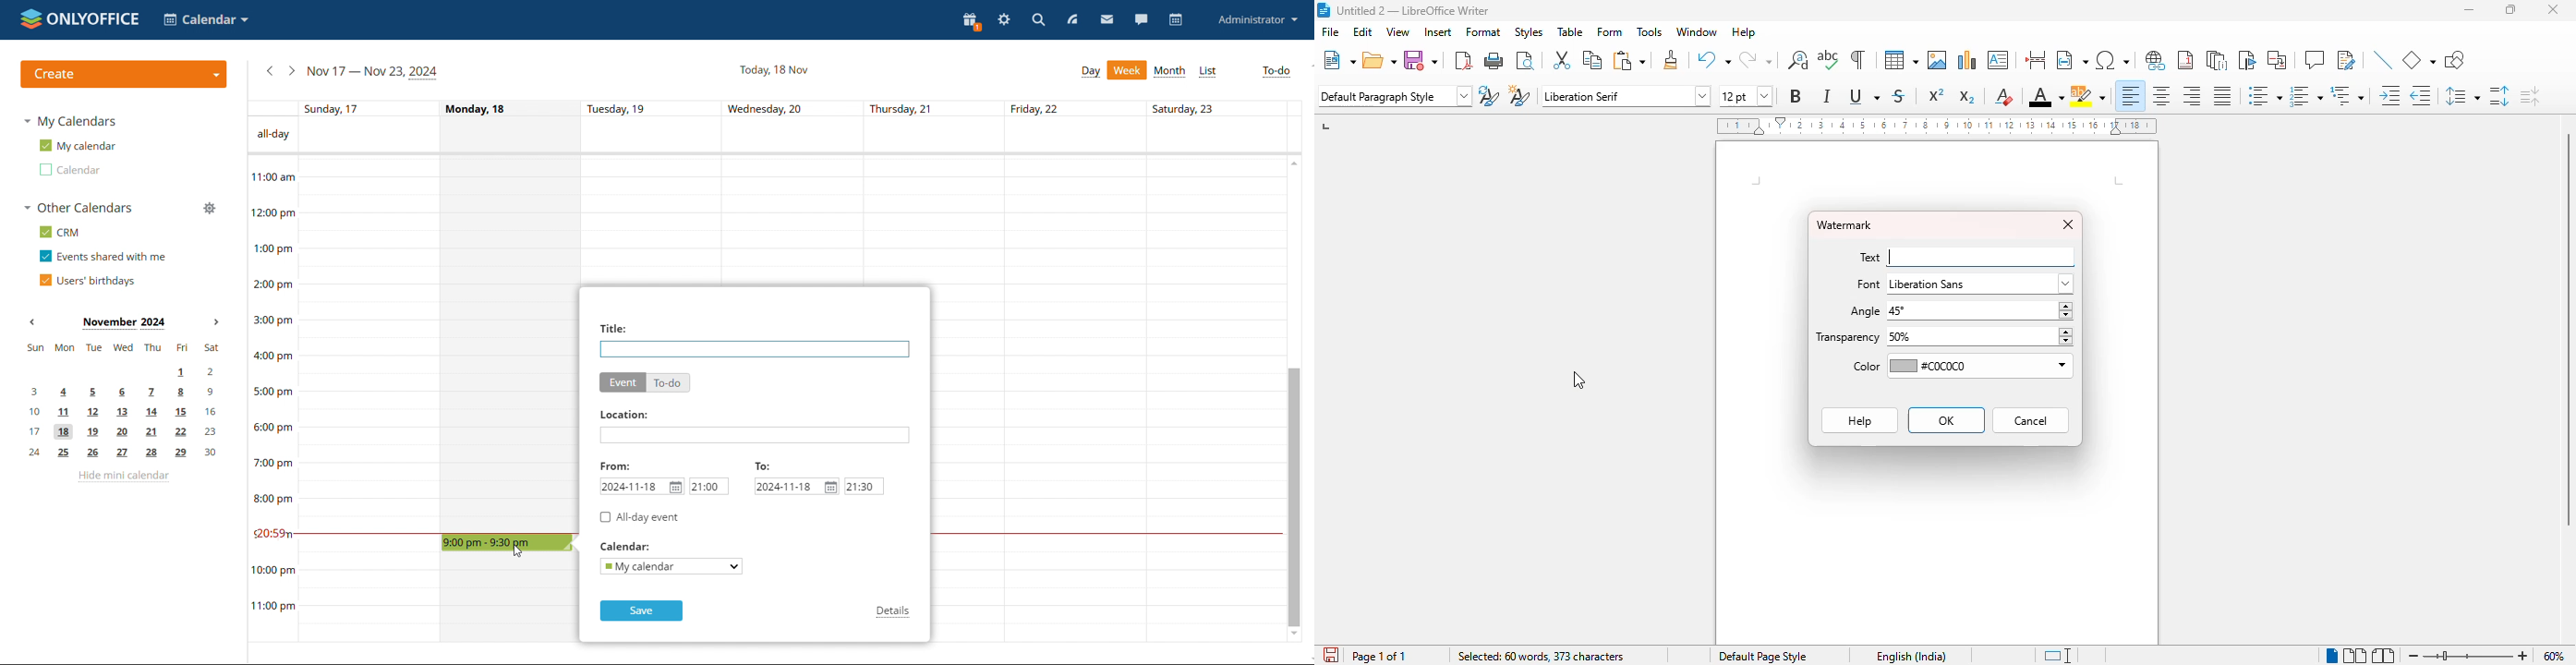 This screenshot has height=672, width=2576. Describe the element at coordinates (2332, 655) in the screenshot. I see `single-page view` at that location.